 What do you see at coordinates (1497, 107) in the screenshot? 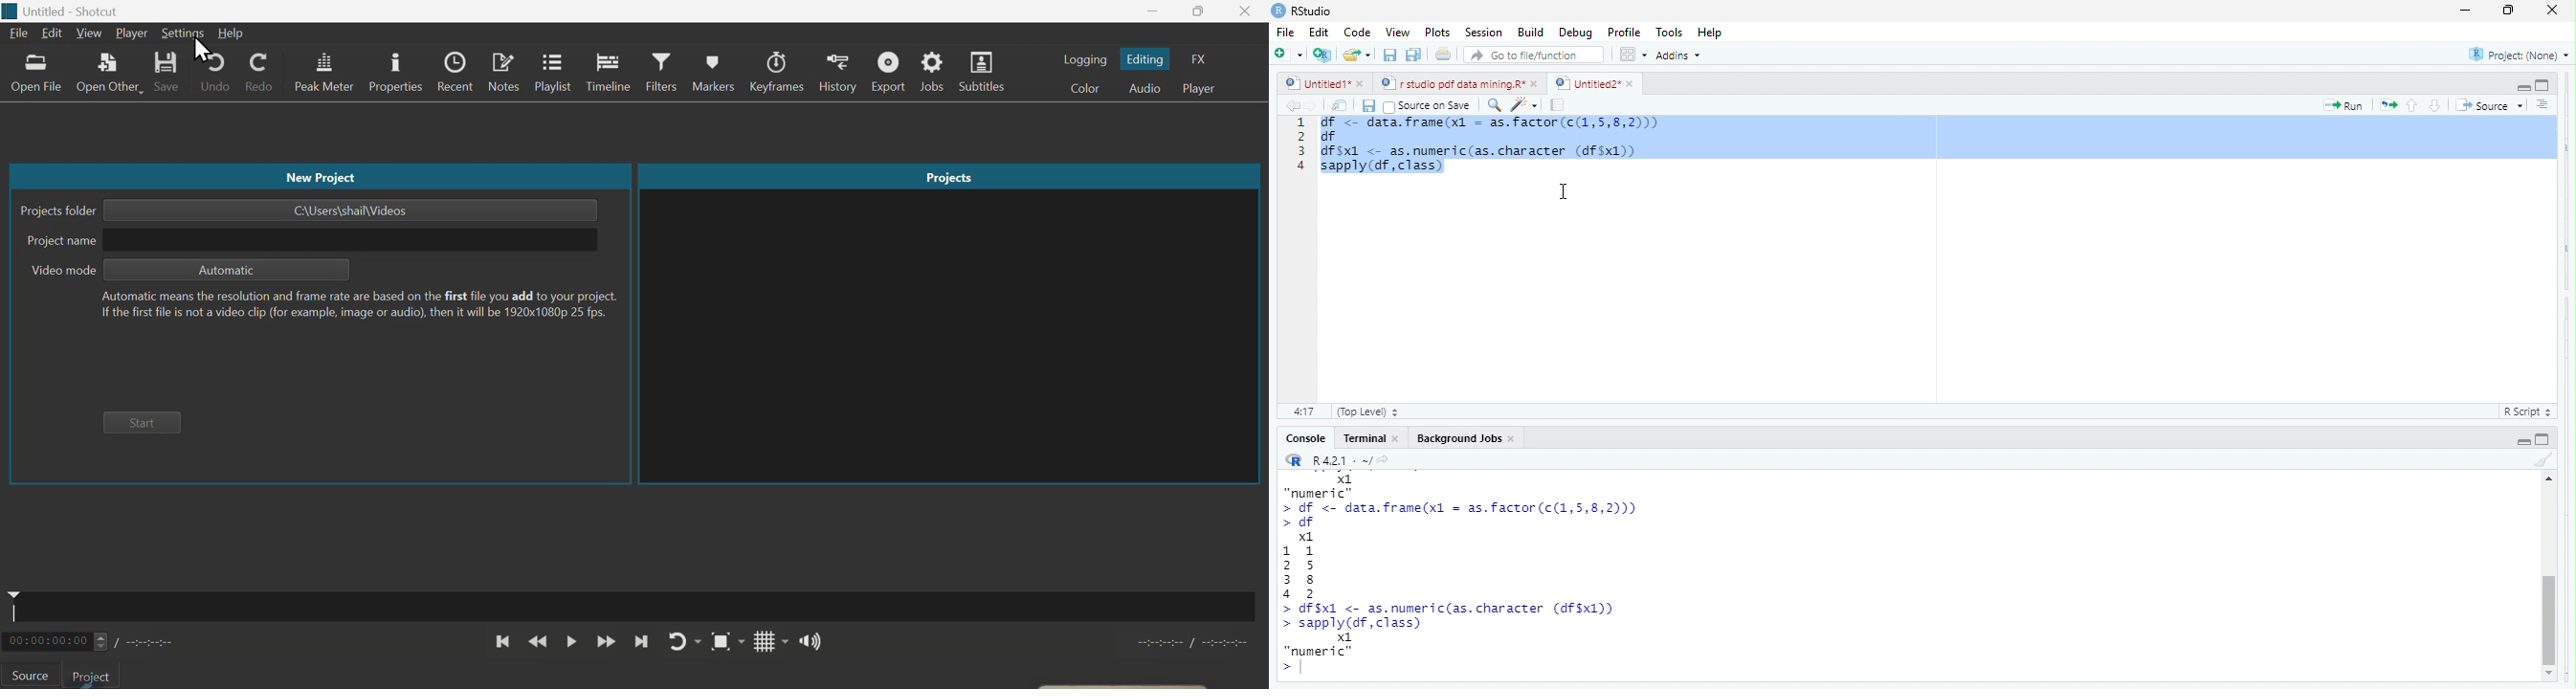
I see `find/replace` at bounding box center [1497, 107].